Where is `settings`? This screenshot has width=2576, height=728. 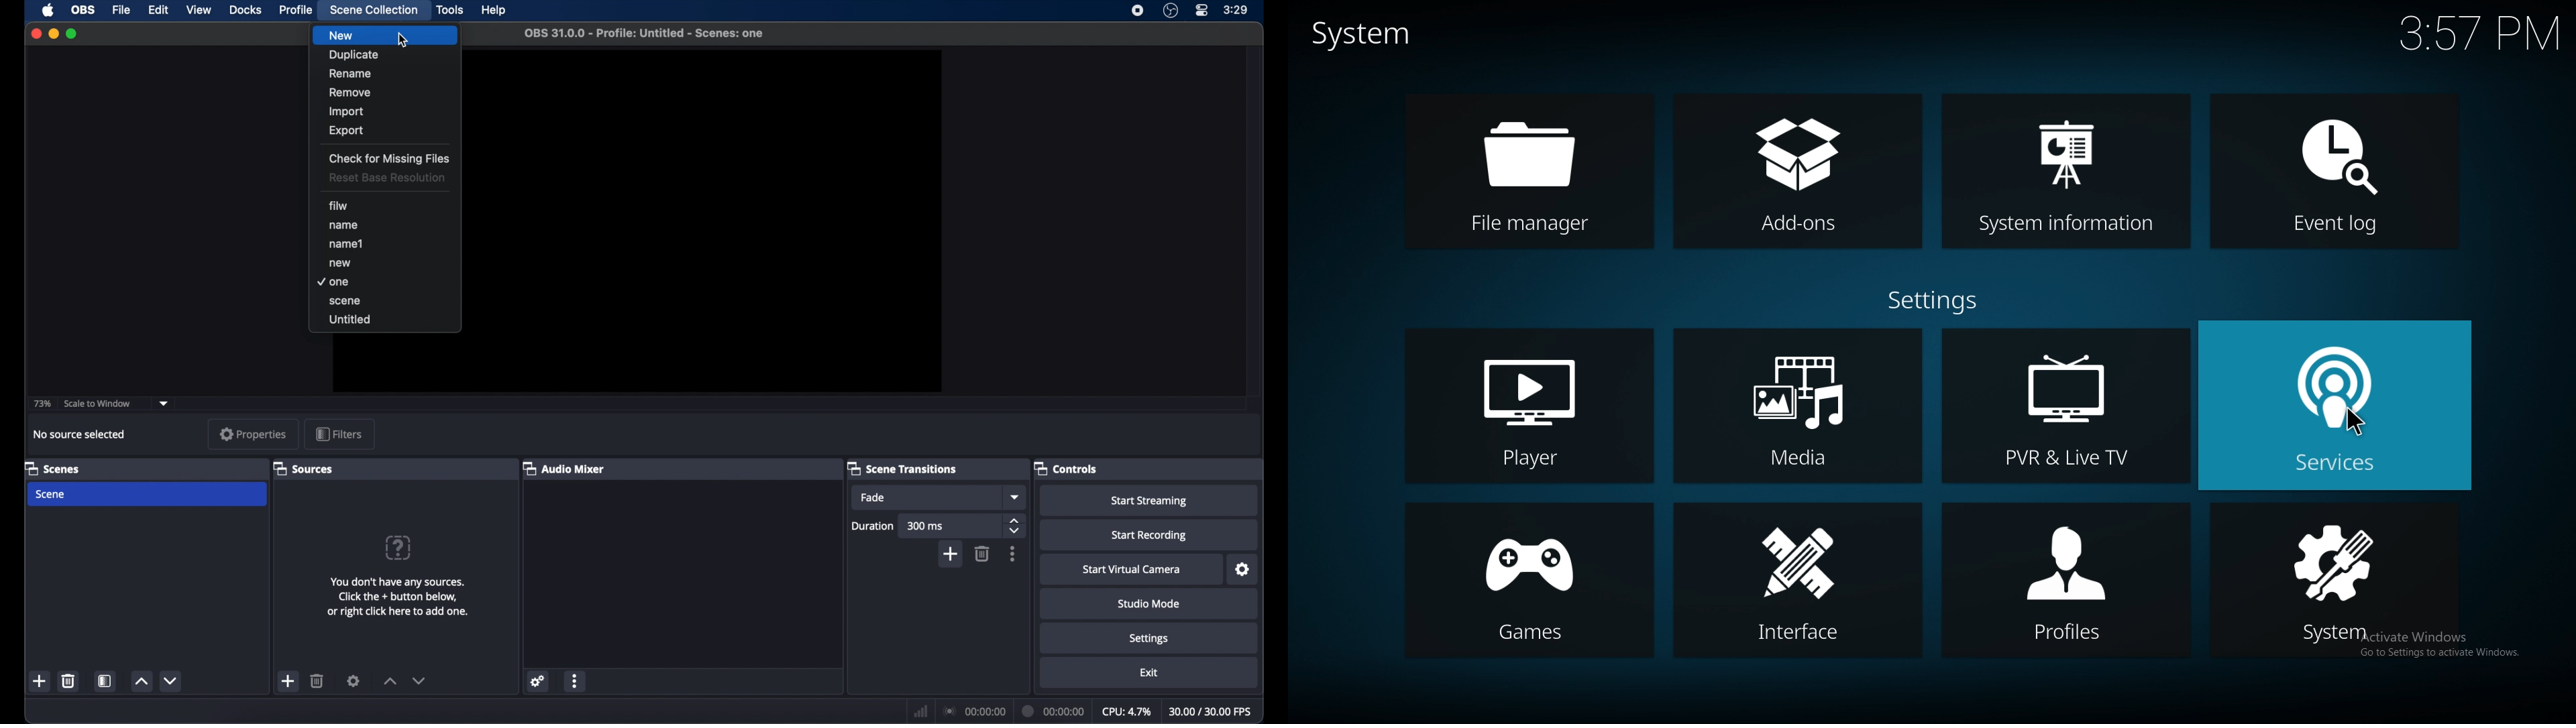 settings is located at coordinates (536, 680).